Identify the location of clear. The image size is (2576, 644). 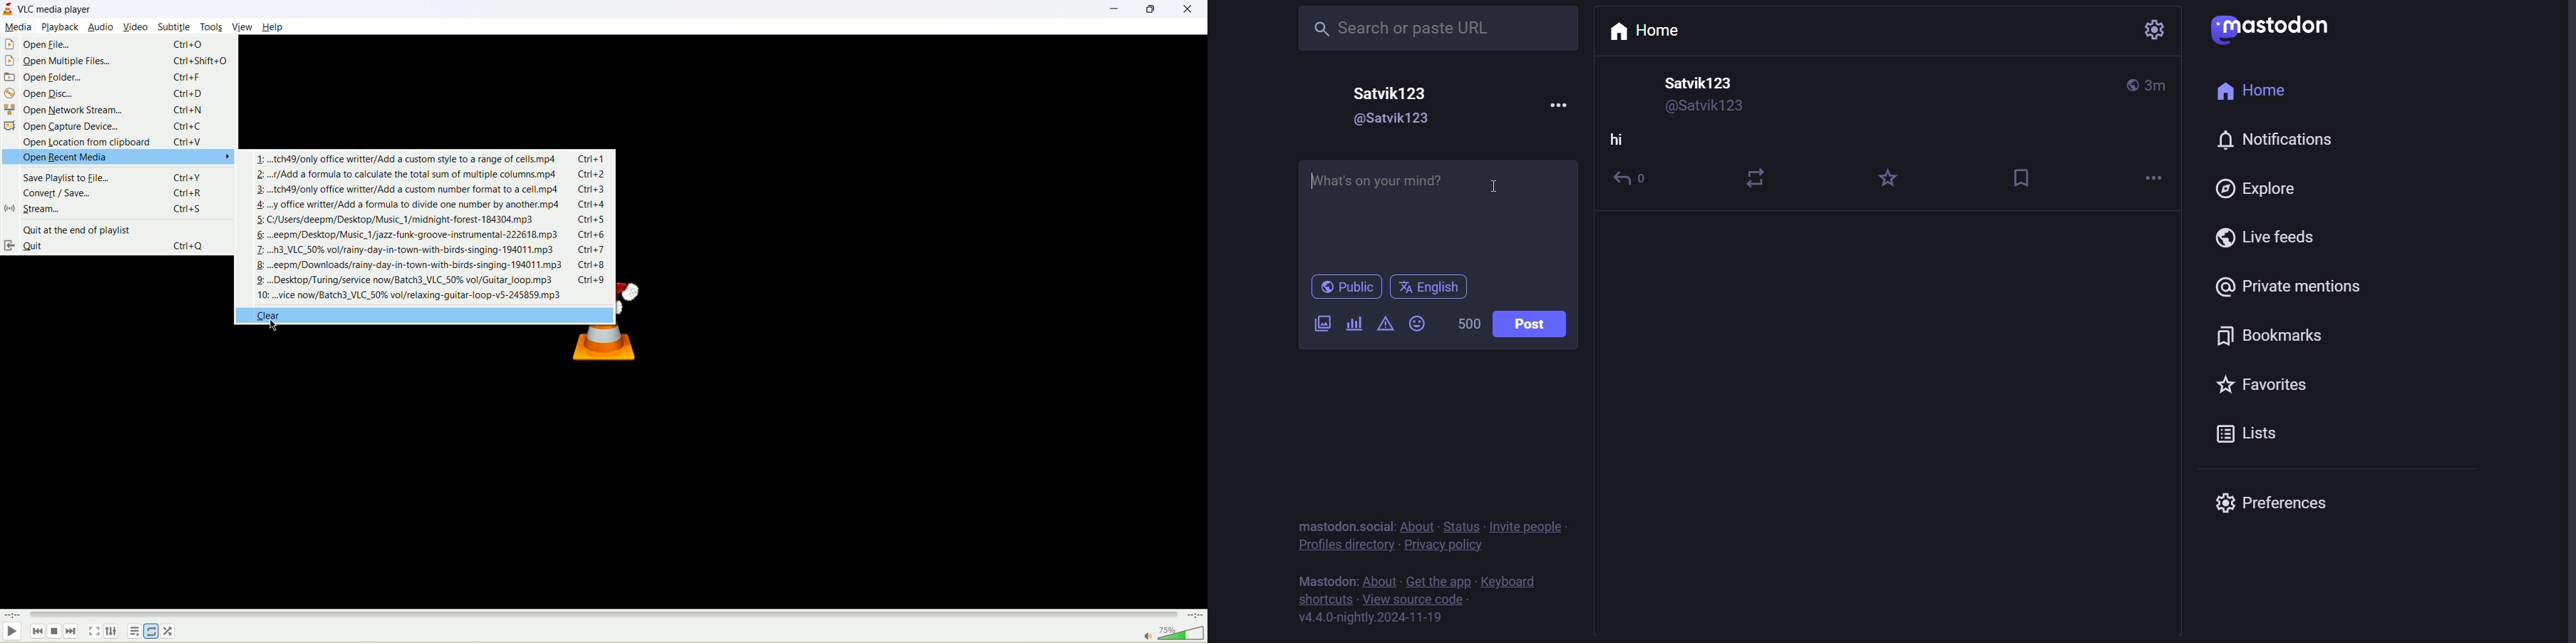
(424, 315).